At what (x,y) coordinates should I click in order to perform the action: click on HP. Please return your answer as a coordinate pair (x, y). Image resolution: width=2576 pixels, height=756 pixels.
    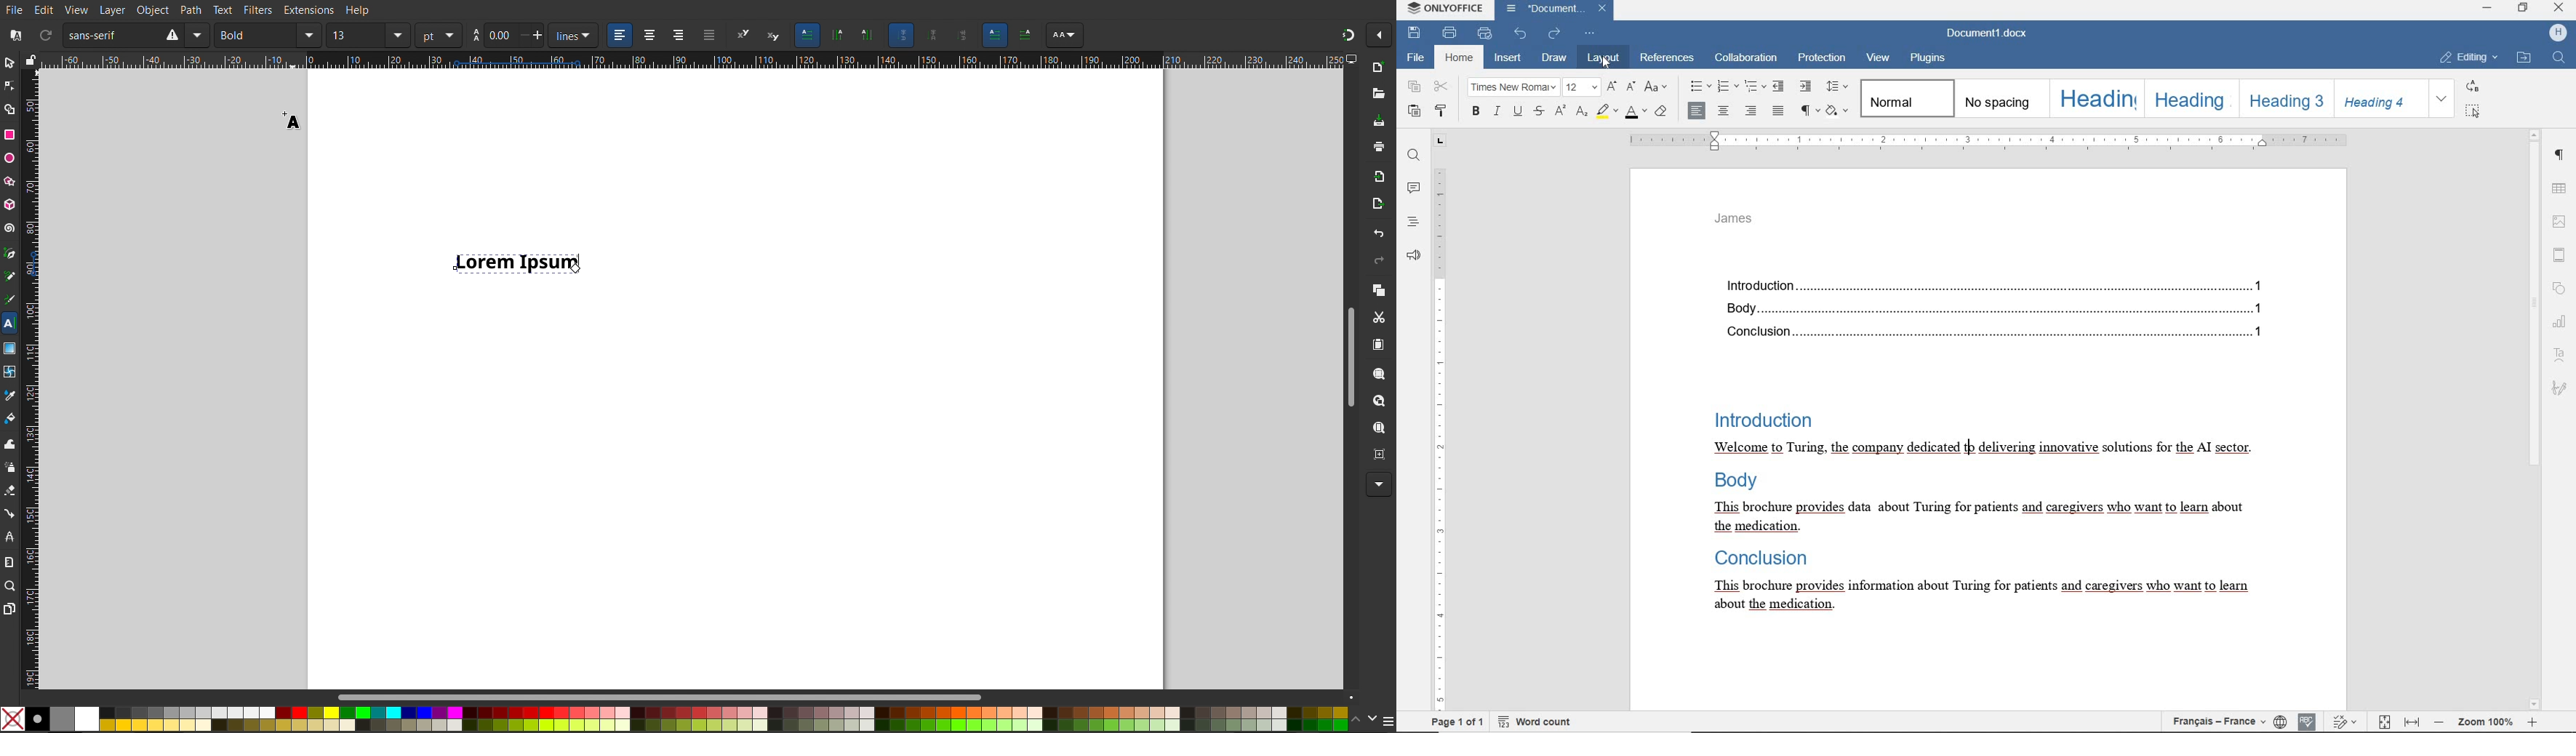
    Looking at the image, I should click on (2557, 34).